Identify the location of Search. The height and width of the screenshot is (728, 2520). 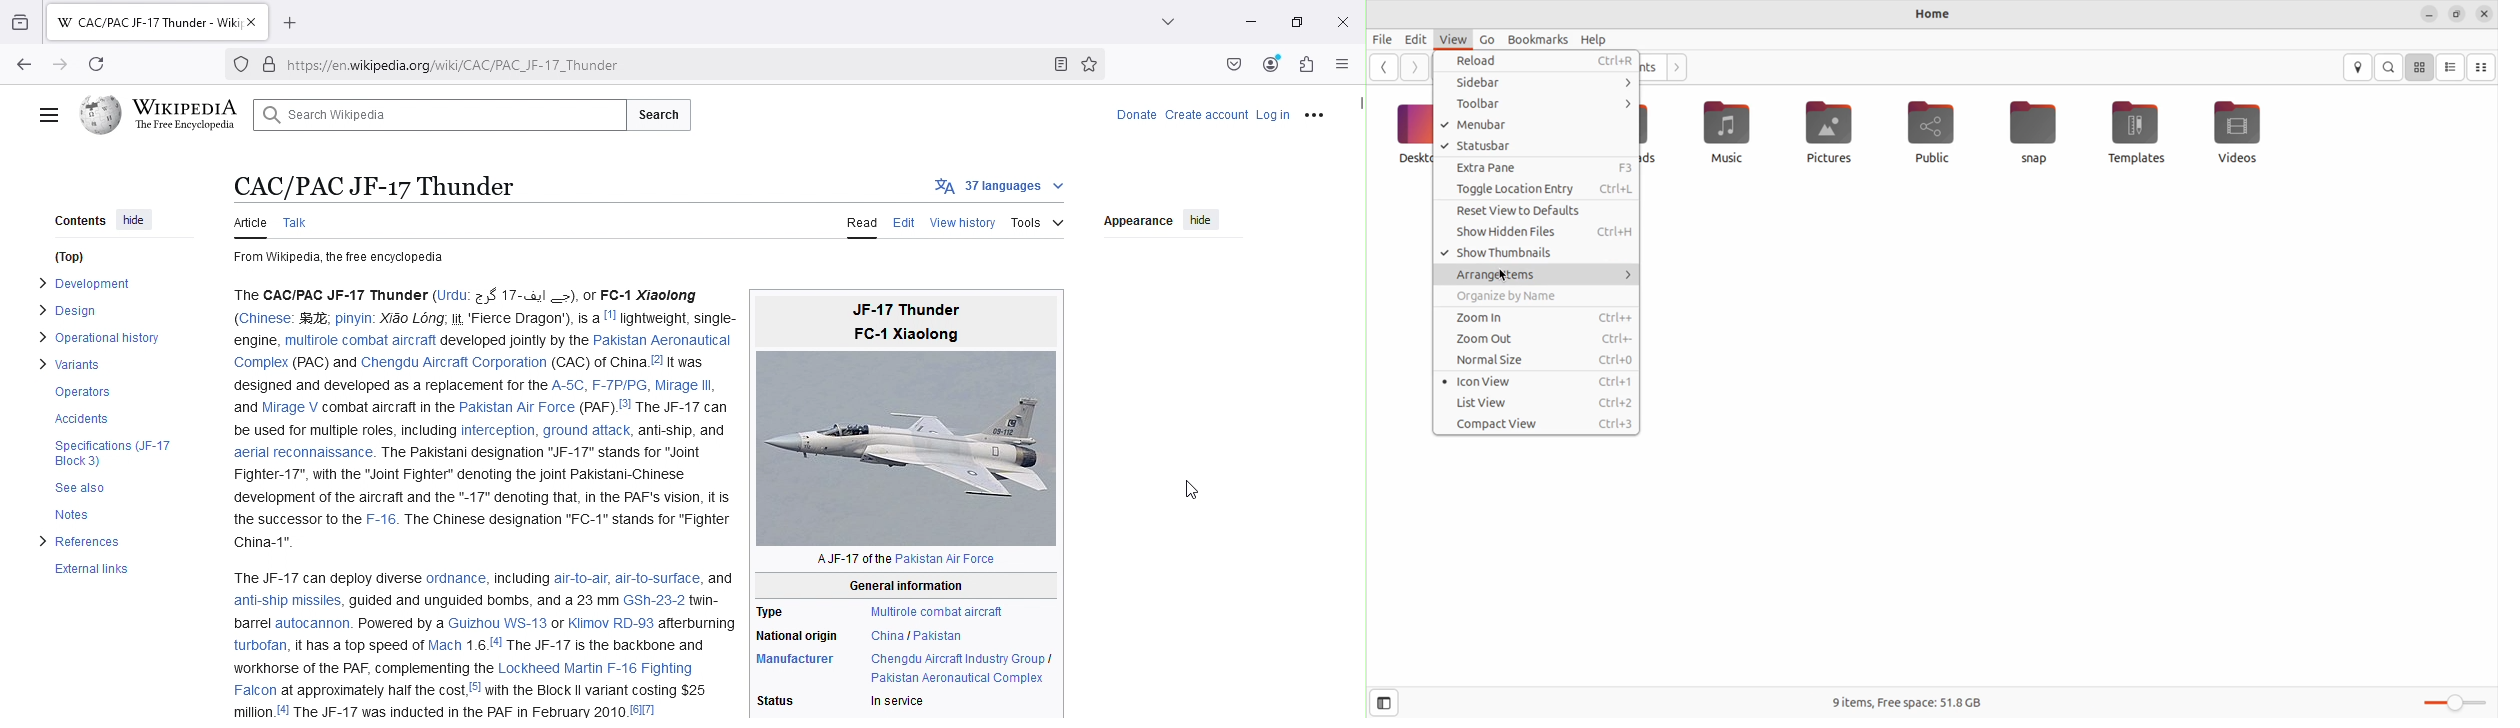
(657, 111).